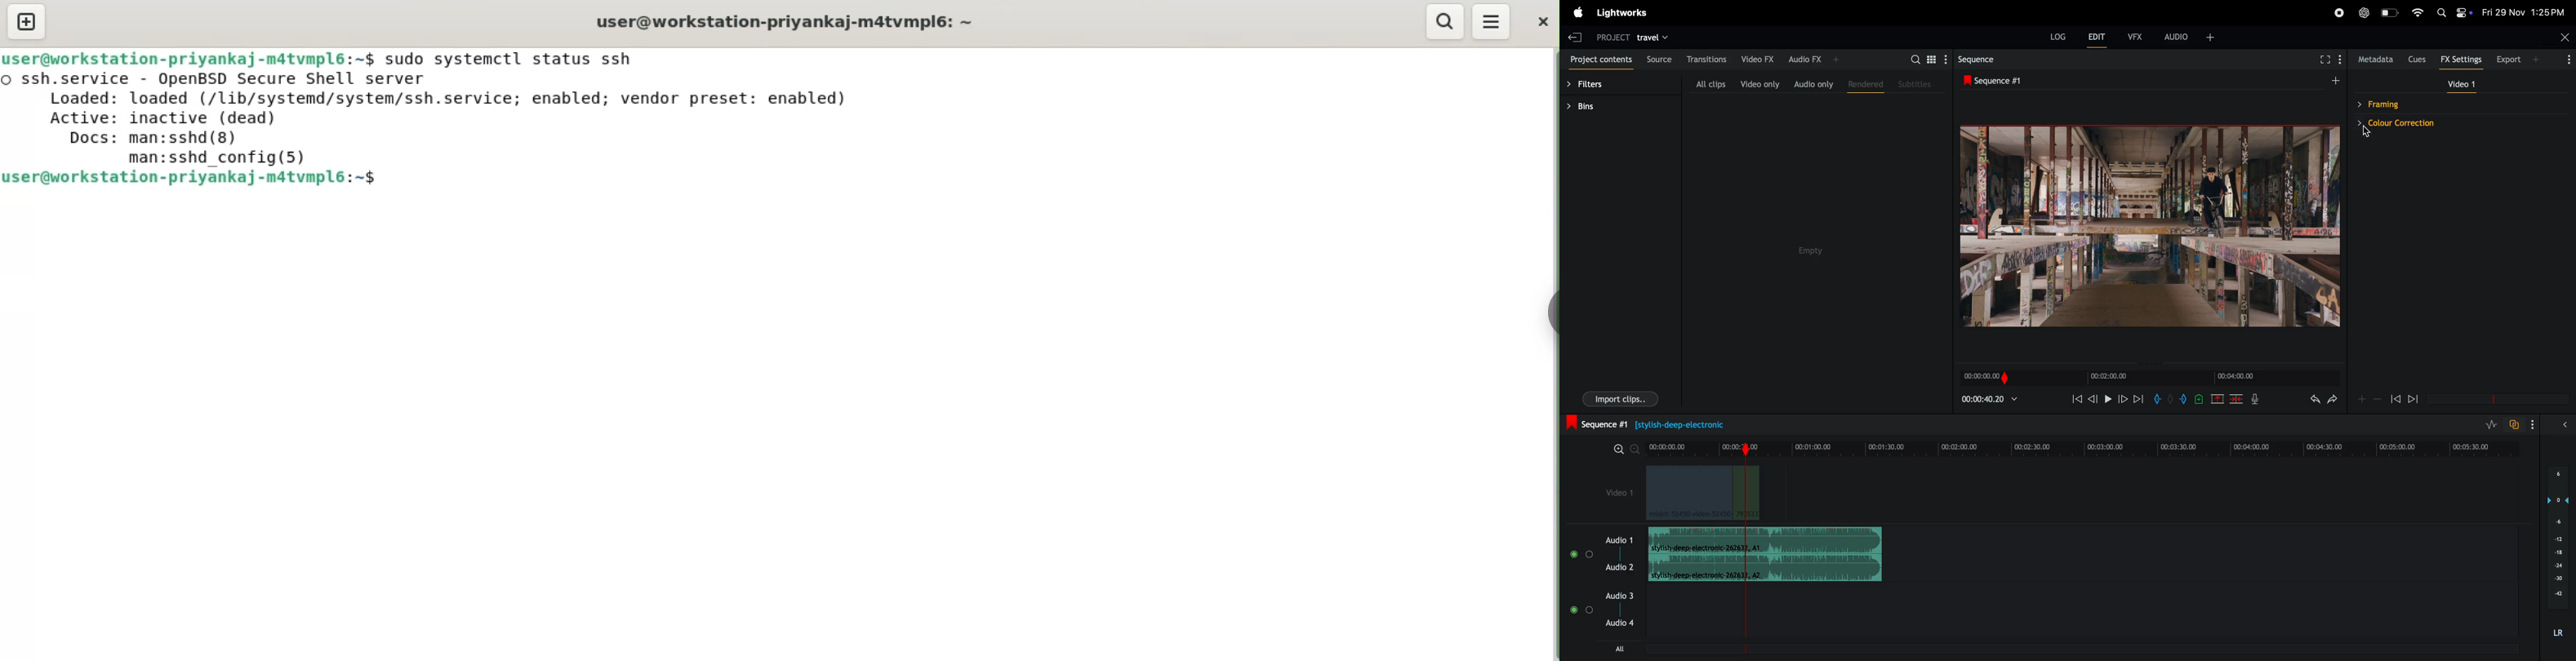 Image resolution: width=2576 pixels, height=672 pixels. What do you see at coordinates (2495, 399) in the screenshot?
I see `time frame` at bounding box center [2495, 399].